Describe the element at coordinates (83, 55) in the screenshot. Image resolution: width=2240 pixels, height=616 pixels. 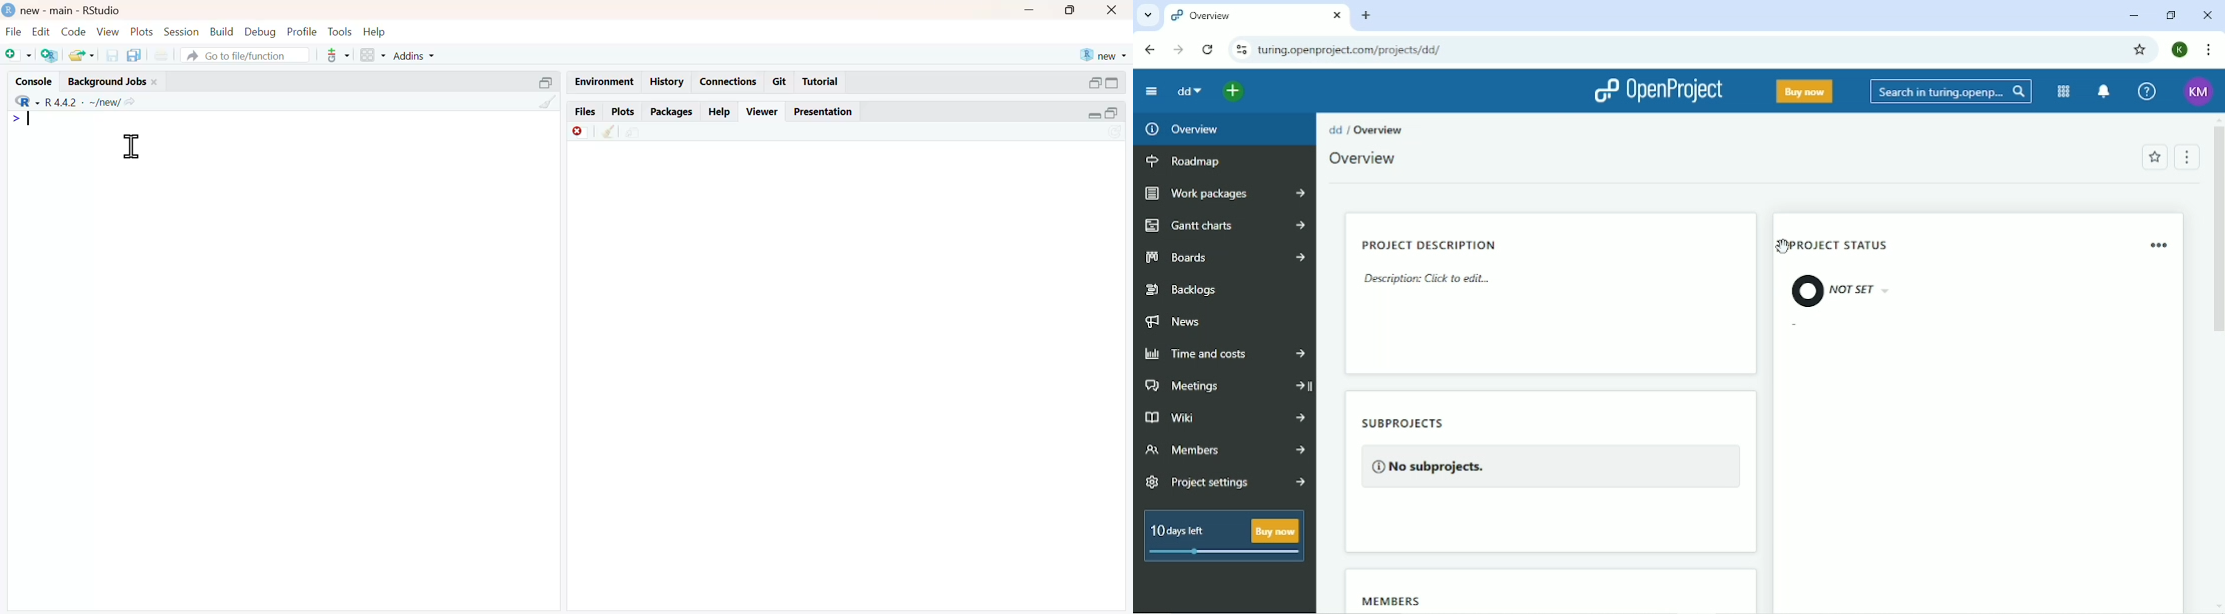
I see `share folder` at that location.